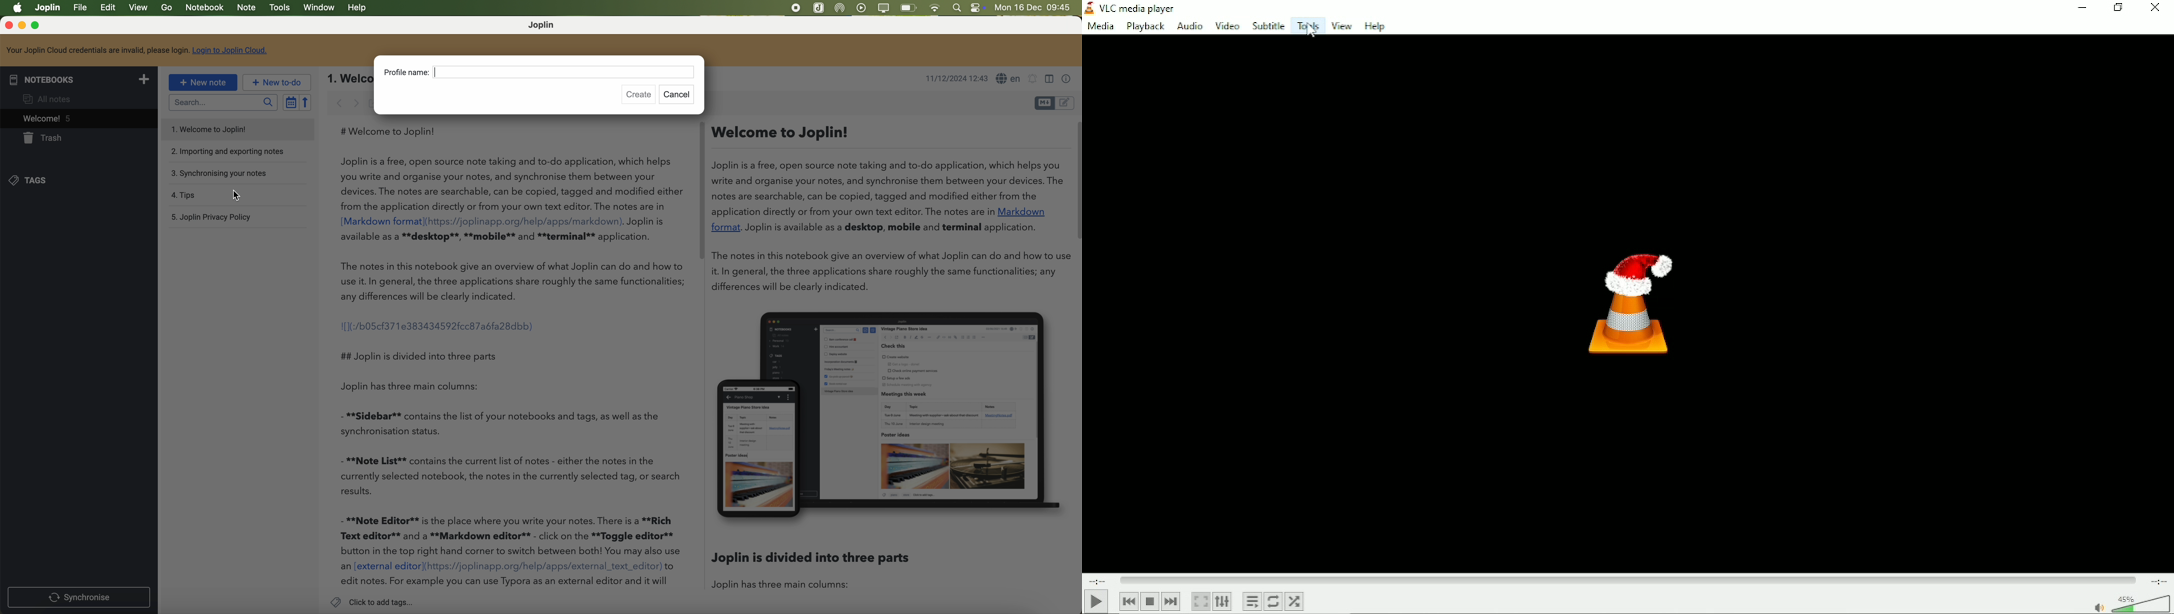 The image size is (2184, 616). I want to click on 1. Welcome to Joplin!, so click(216, 130).